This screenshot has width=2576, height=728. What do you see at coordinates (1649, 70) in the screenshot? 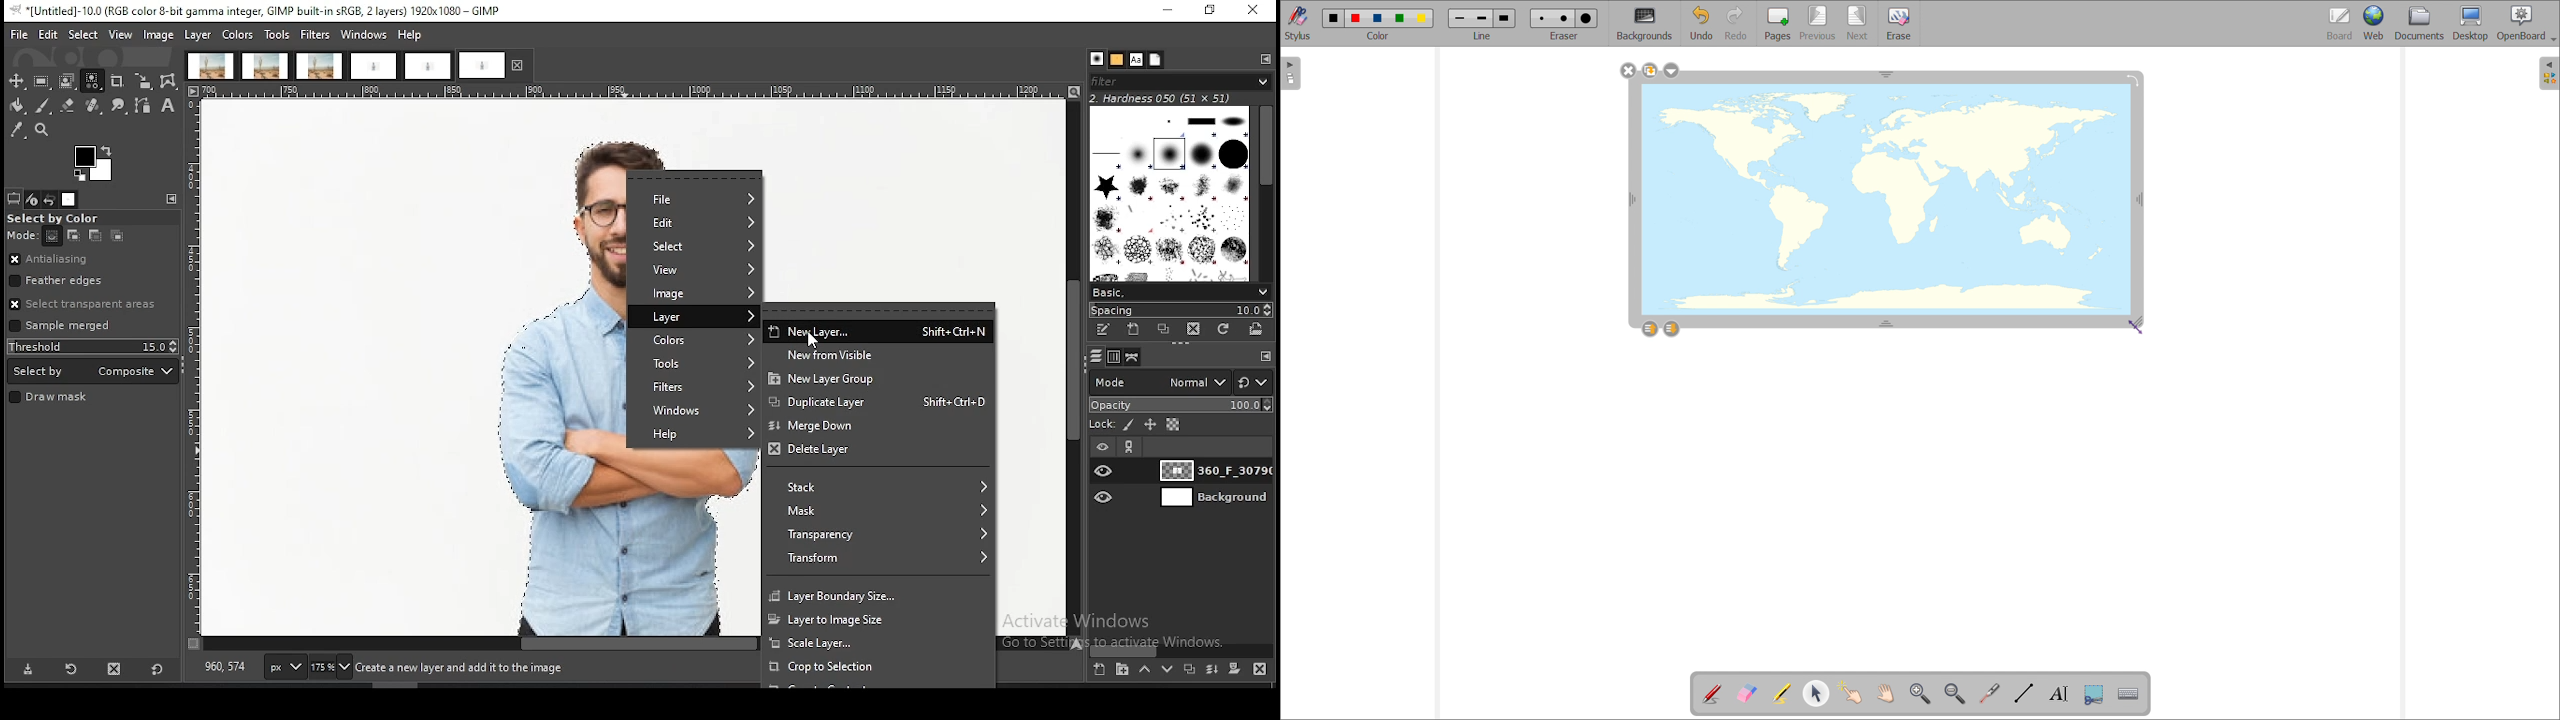
I see `duplicate` at bounding box center [1649, 70].